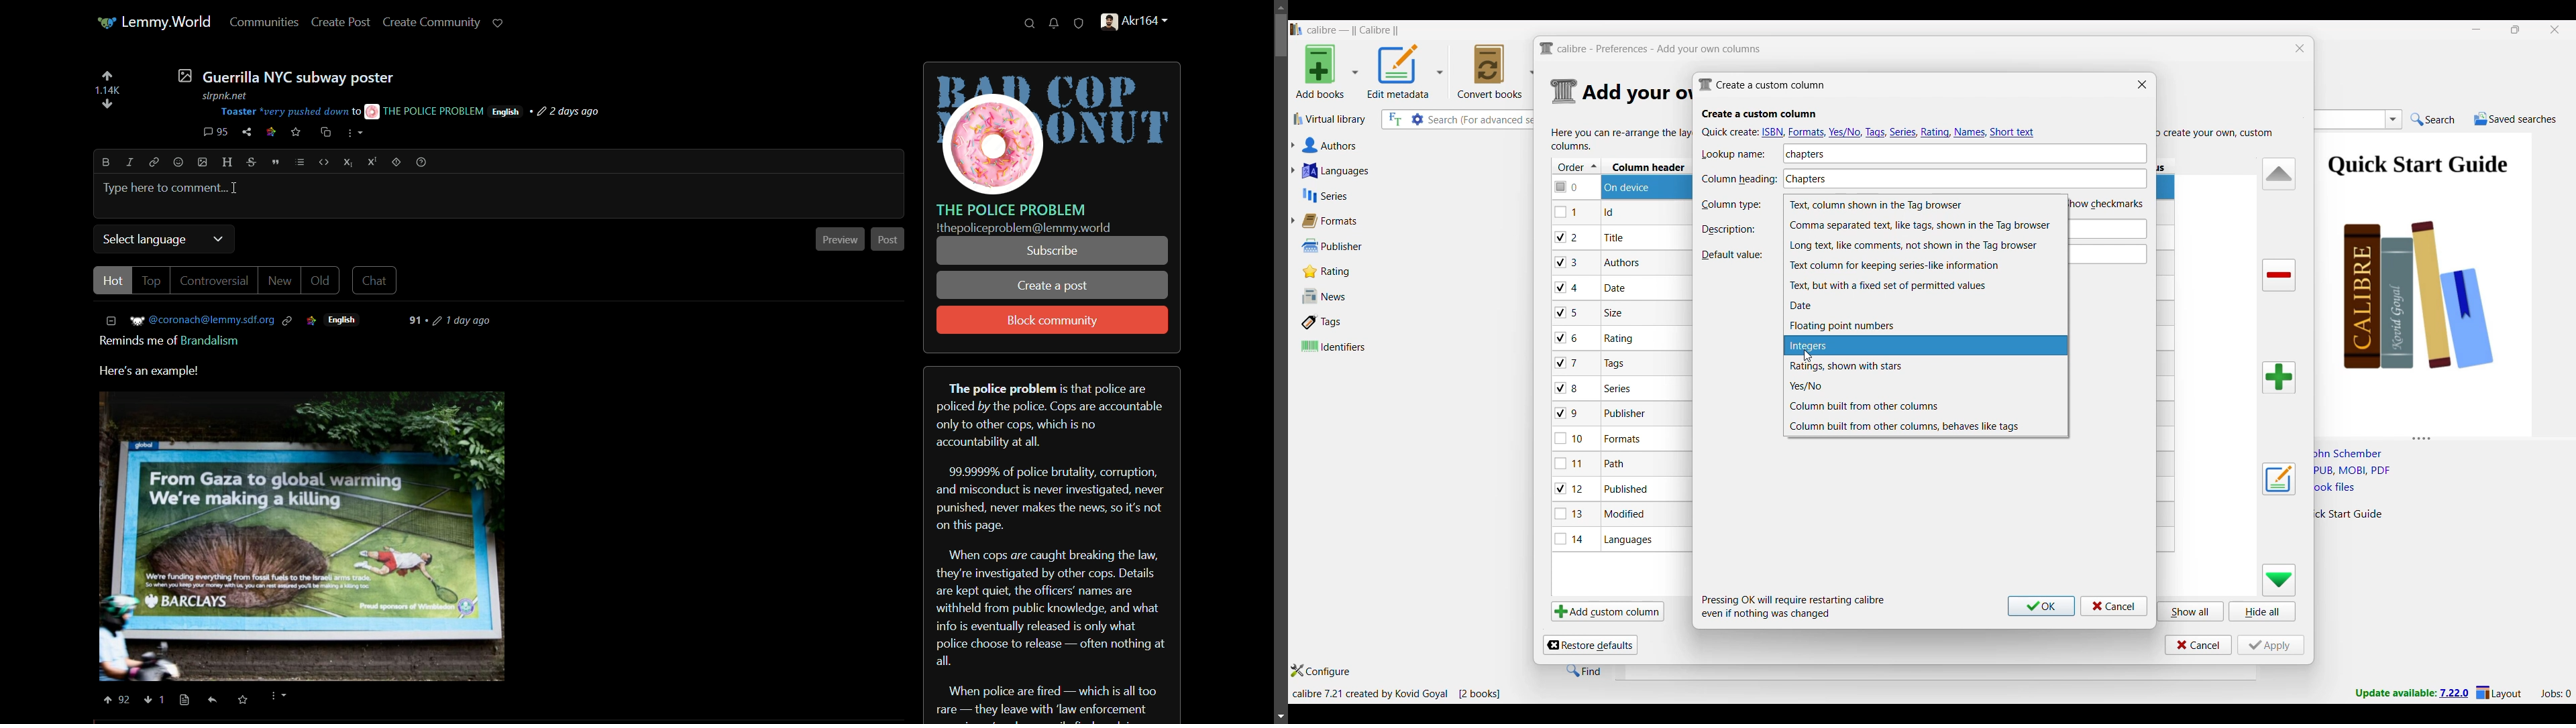 This screenshot has width=2576, height=728. Describe the element at coordinates (172, 343) in the screenshot. I see `text` at that location.